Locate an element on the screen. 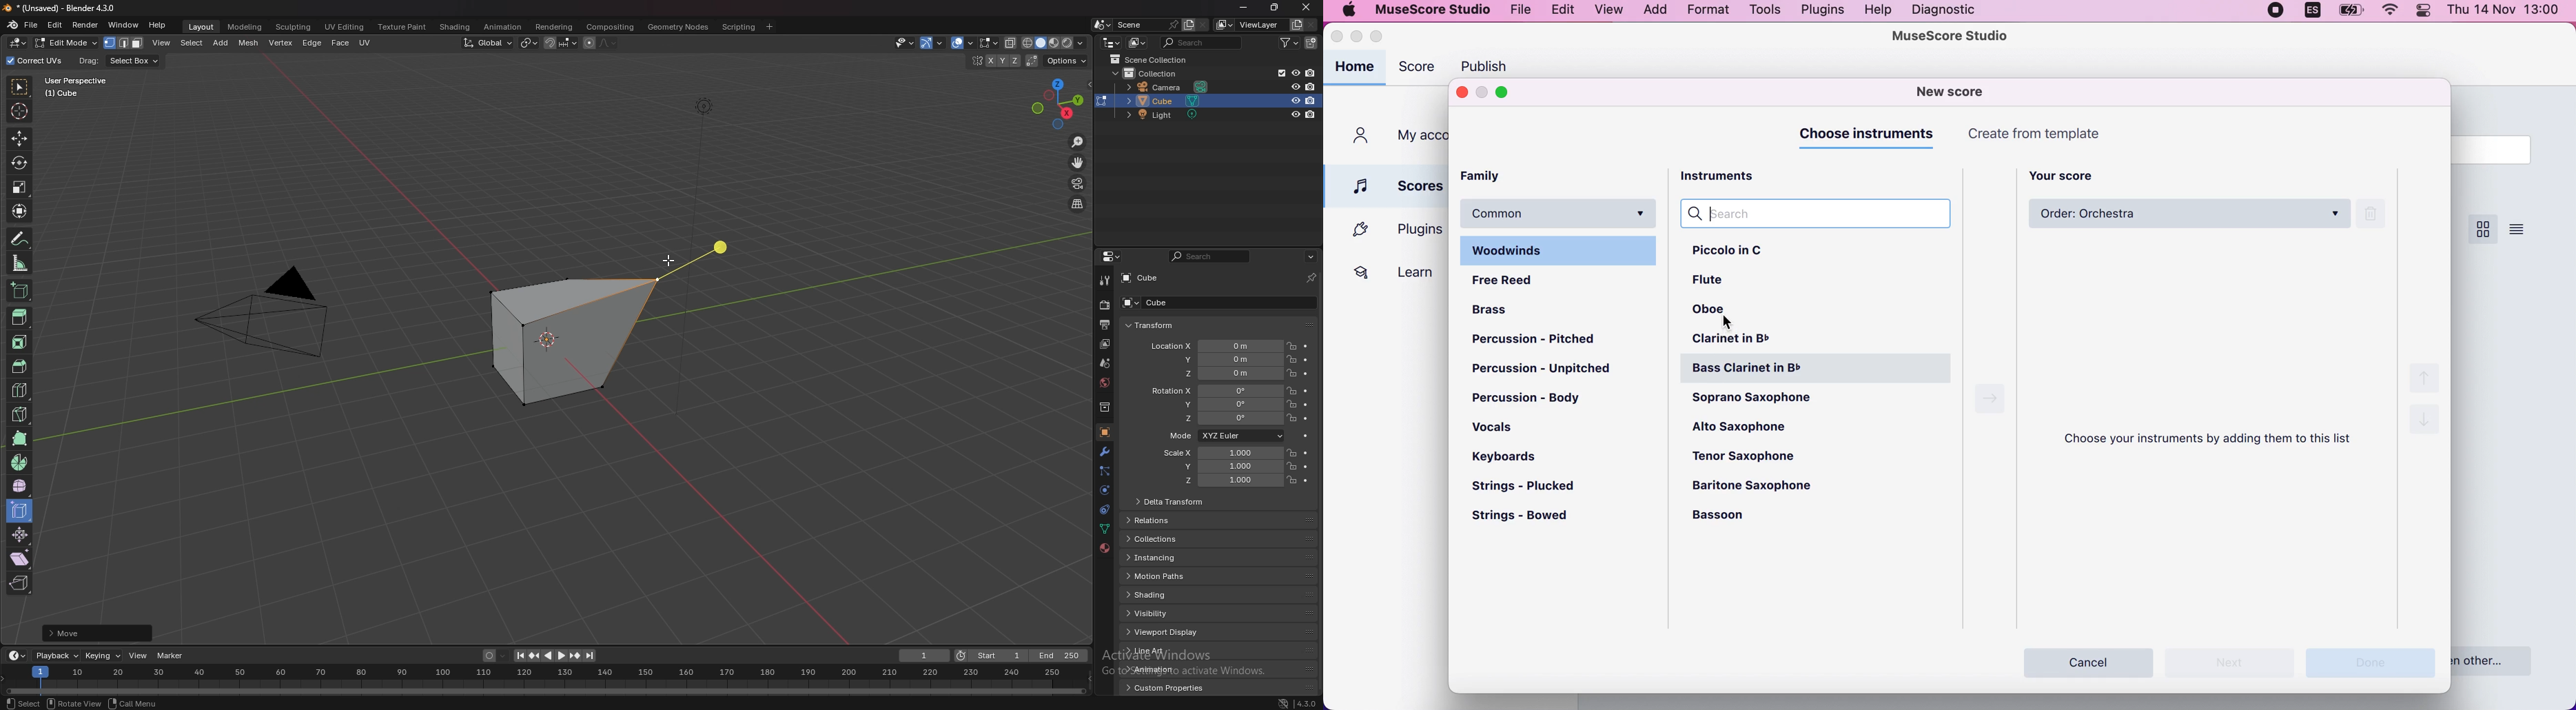 The image size is (2576, 728). edit is located at coordinates (1564, 11).